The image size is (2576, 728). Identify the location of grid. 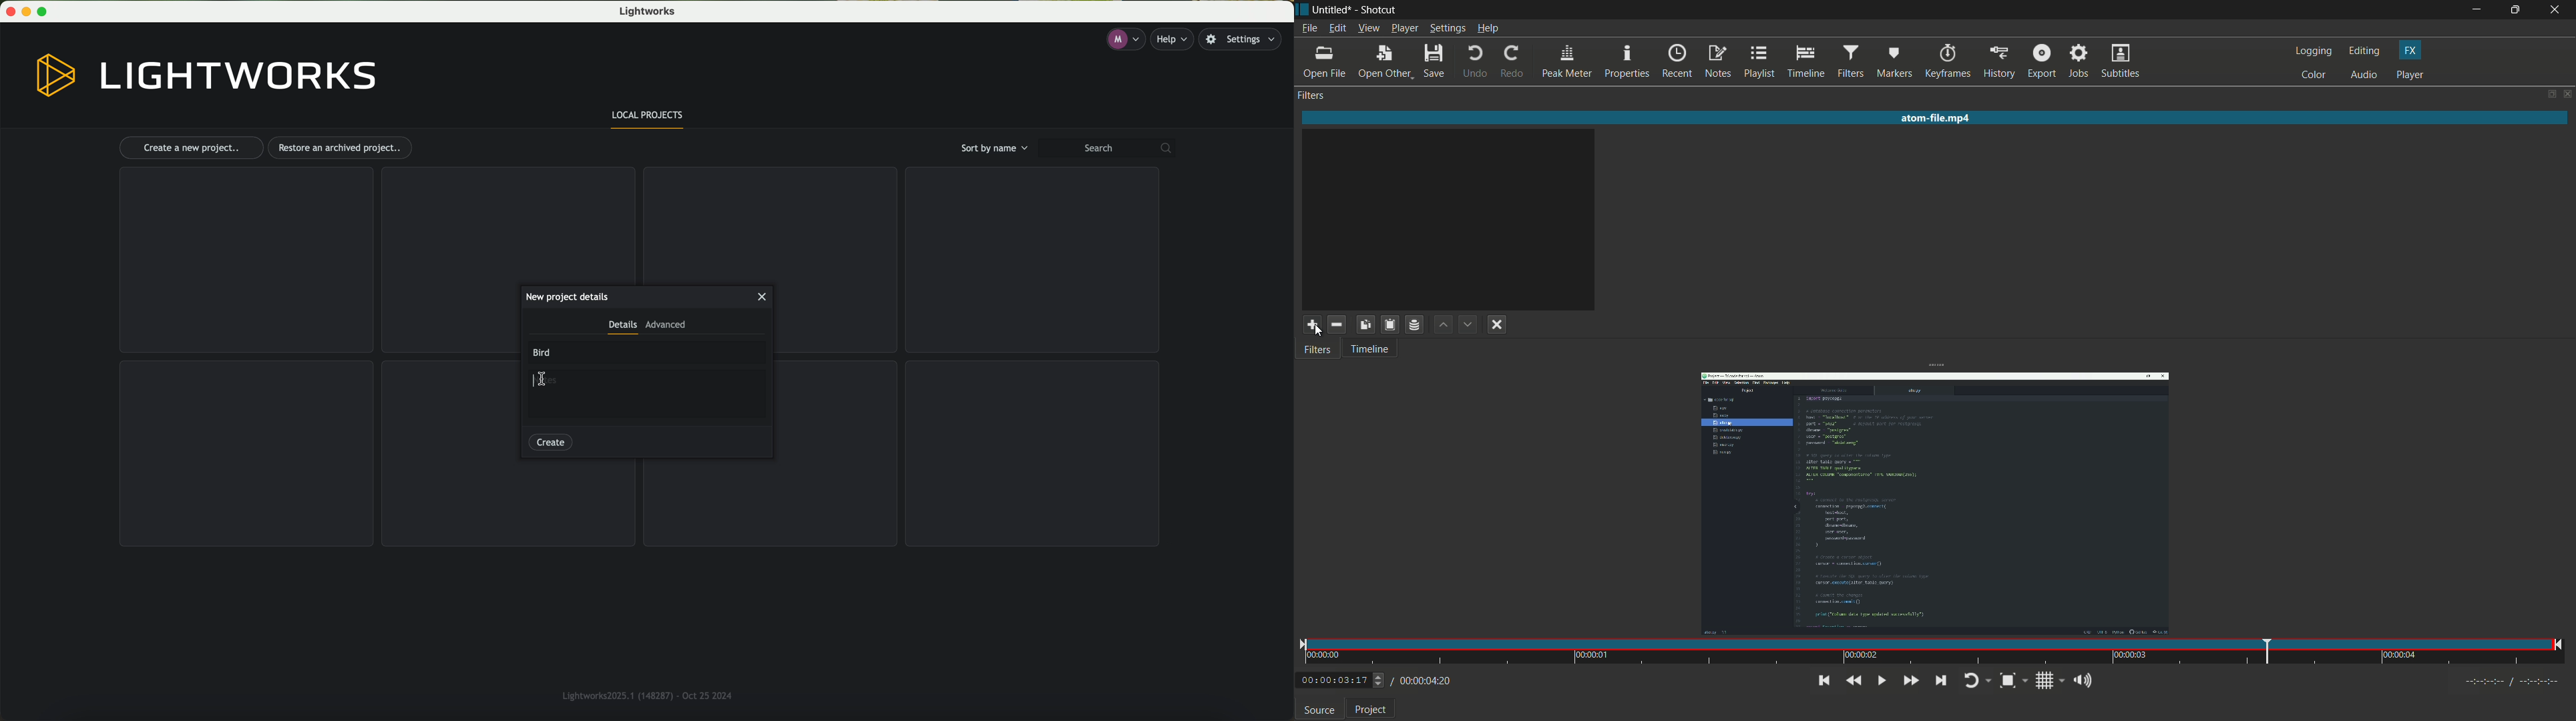
(506, 224).